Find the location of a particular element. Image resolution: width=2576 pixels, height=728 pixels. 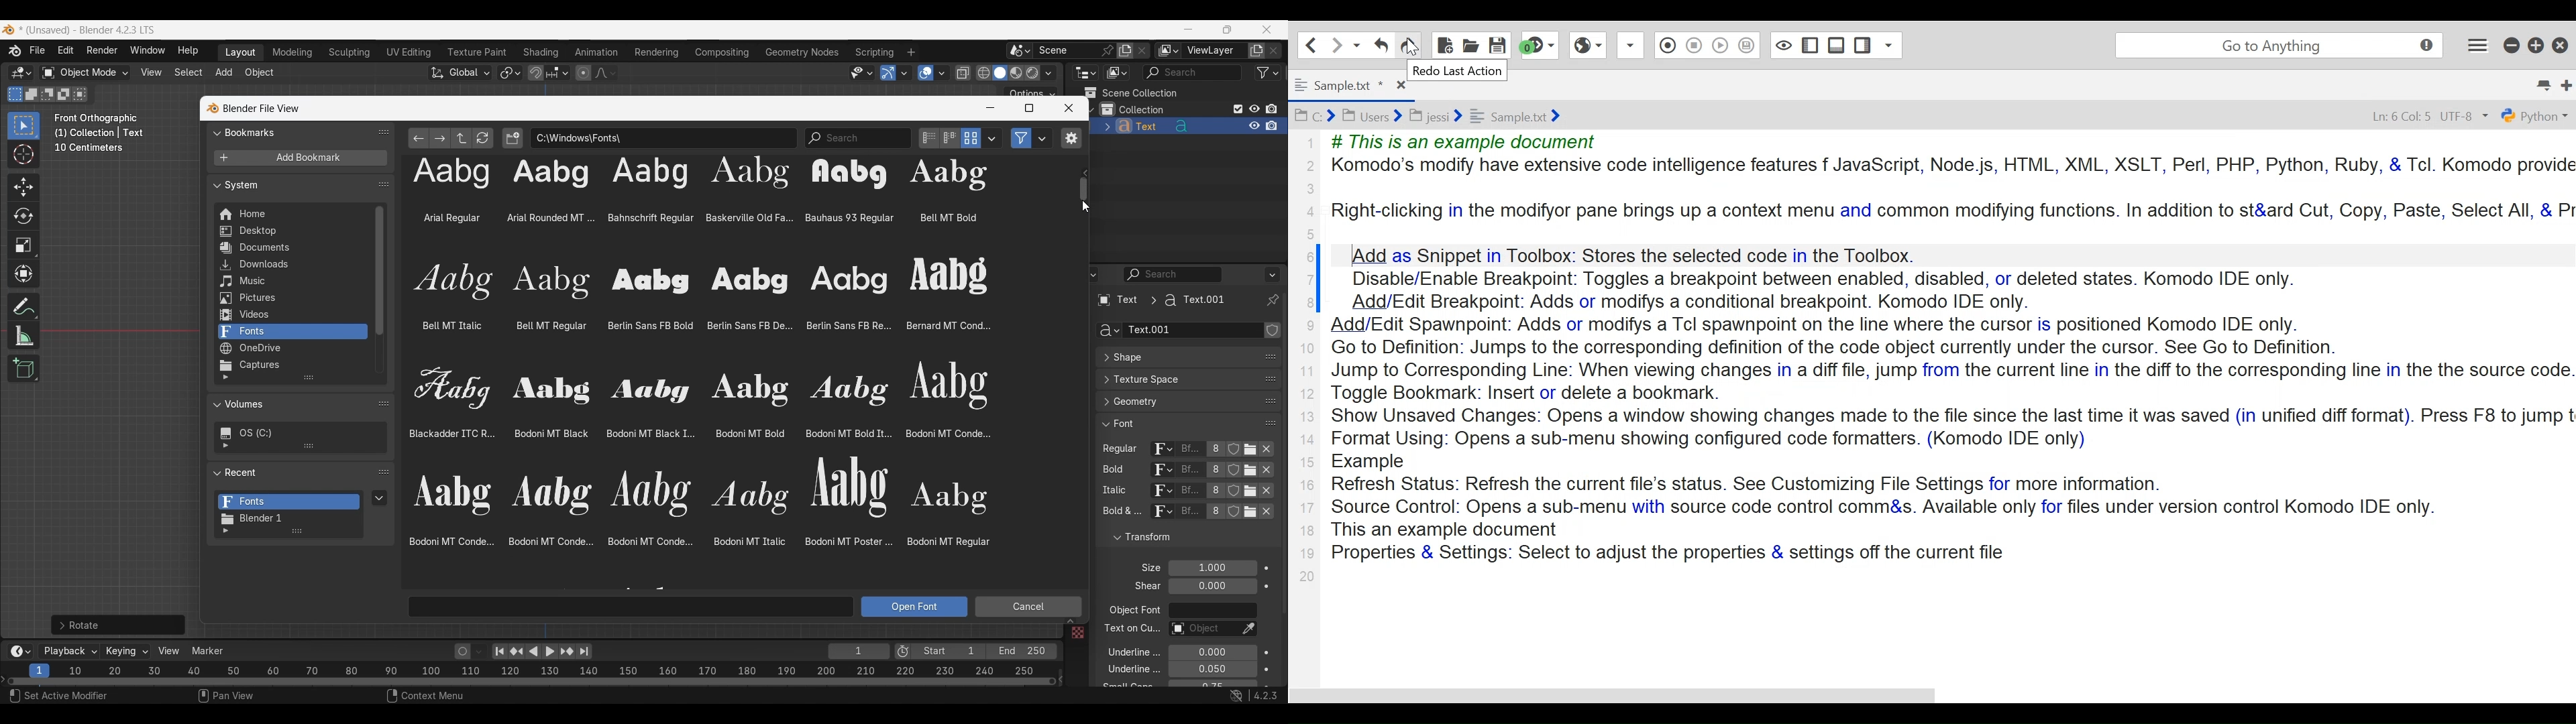

blender file view is located at coordinates (260, 108).